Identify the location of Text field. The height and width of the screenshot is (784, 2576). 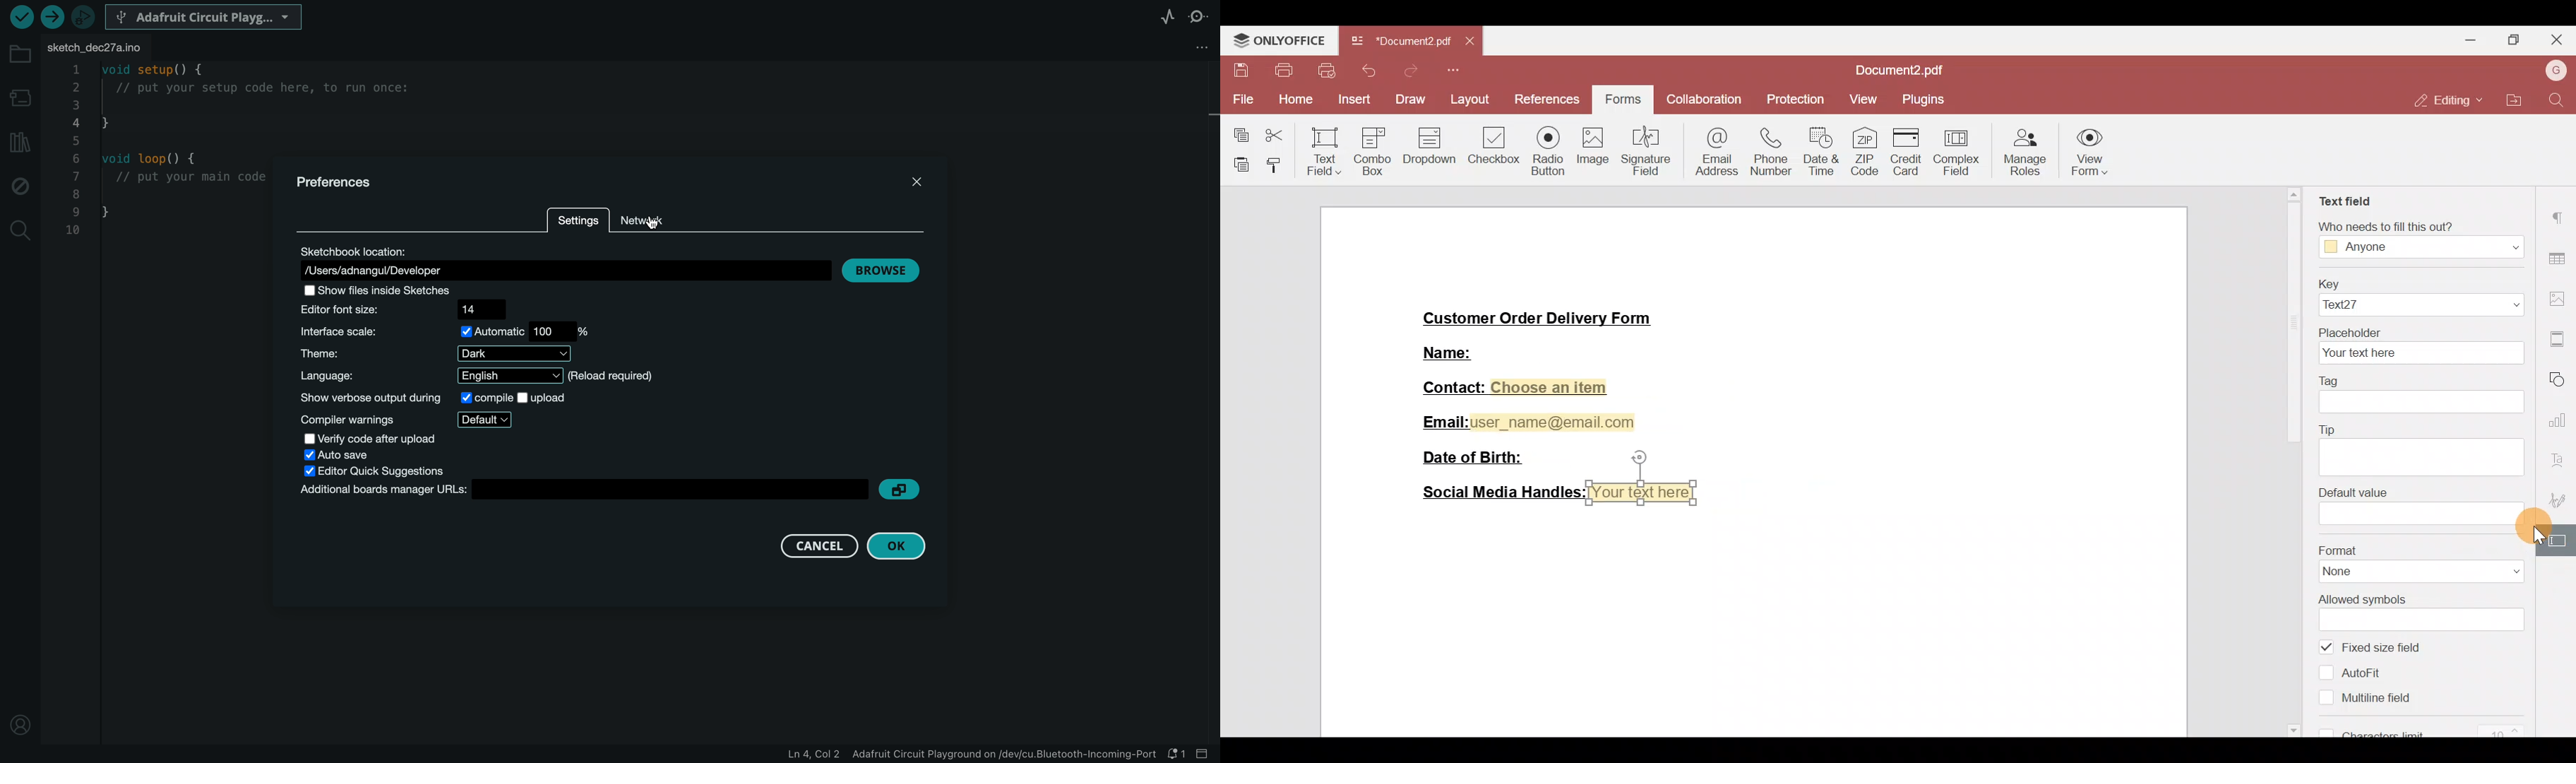
(1320, 153).